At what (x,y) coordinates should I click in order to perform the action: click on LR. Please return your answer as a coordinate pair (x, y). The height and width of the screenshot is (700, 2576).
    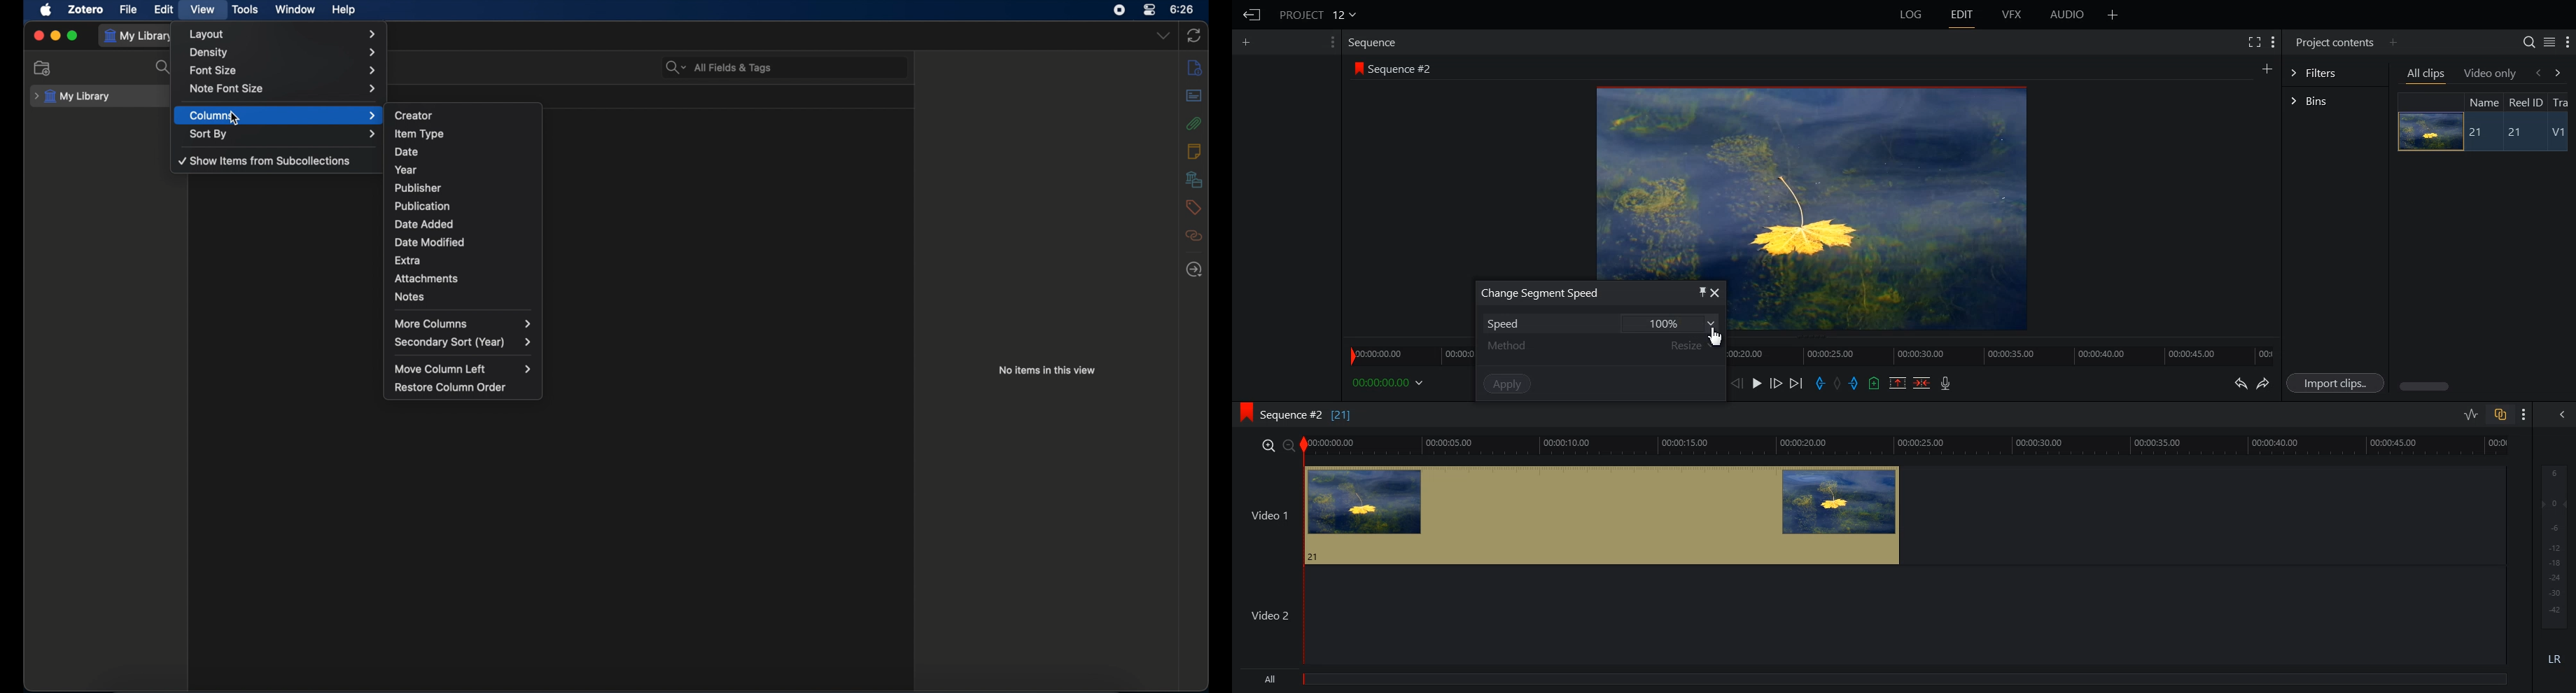
    Looking at the image, I should click on (2555, 657).